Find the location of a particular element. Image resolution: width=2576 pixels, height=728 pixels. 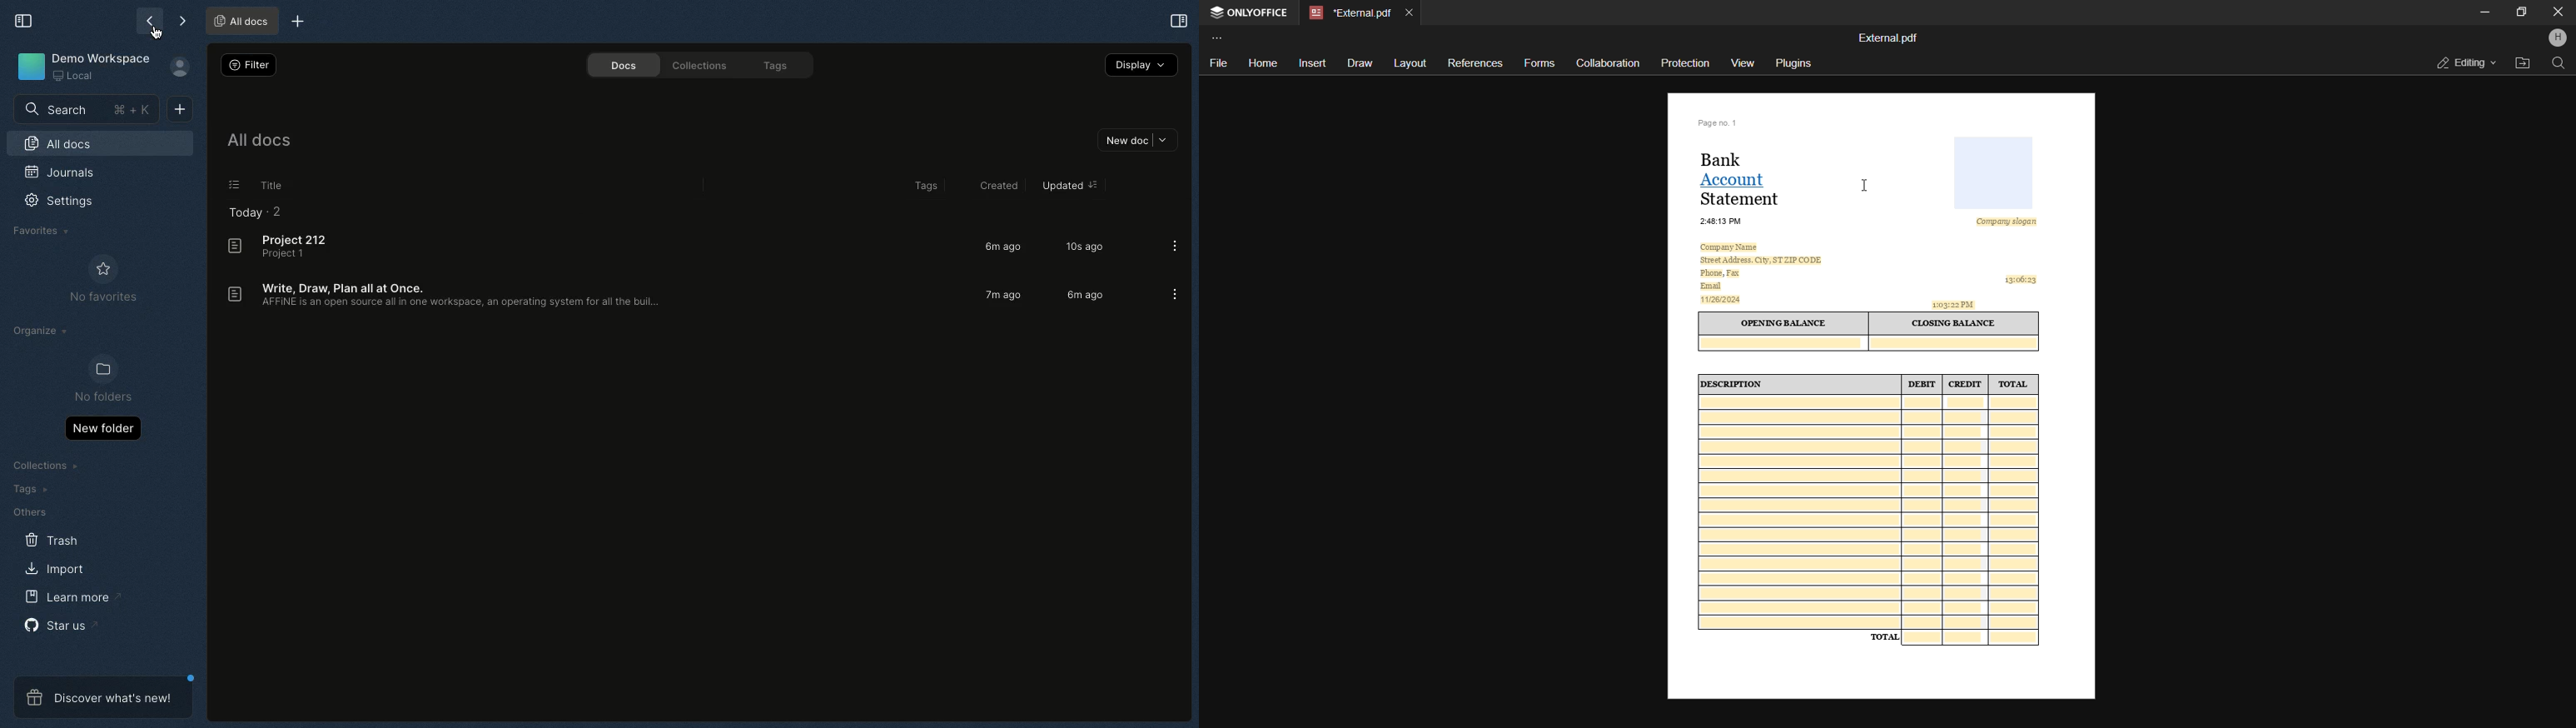

Learn more is located at coordinates (72, 597).